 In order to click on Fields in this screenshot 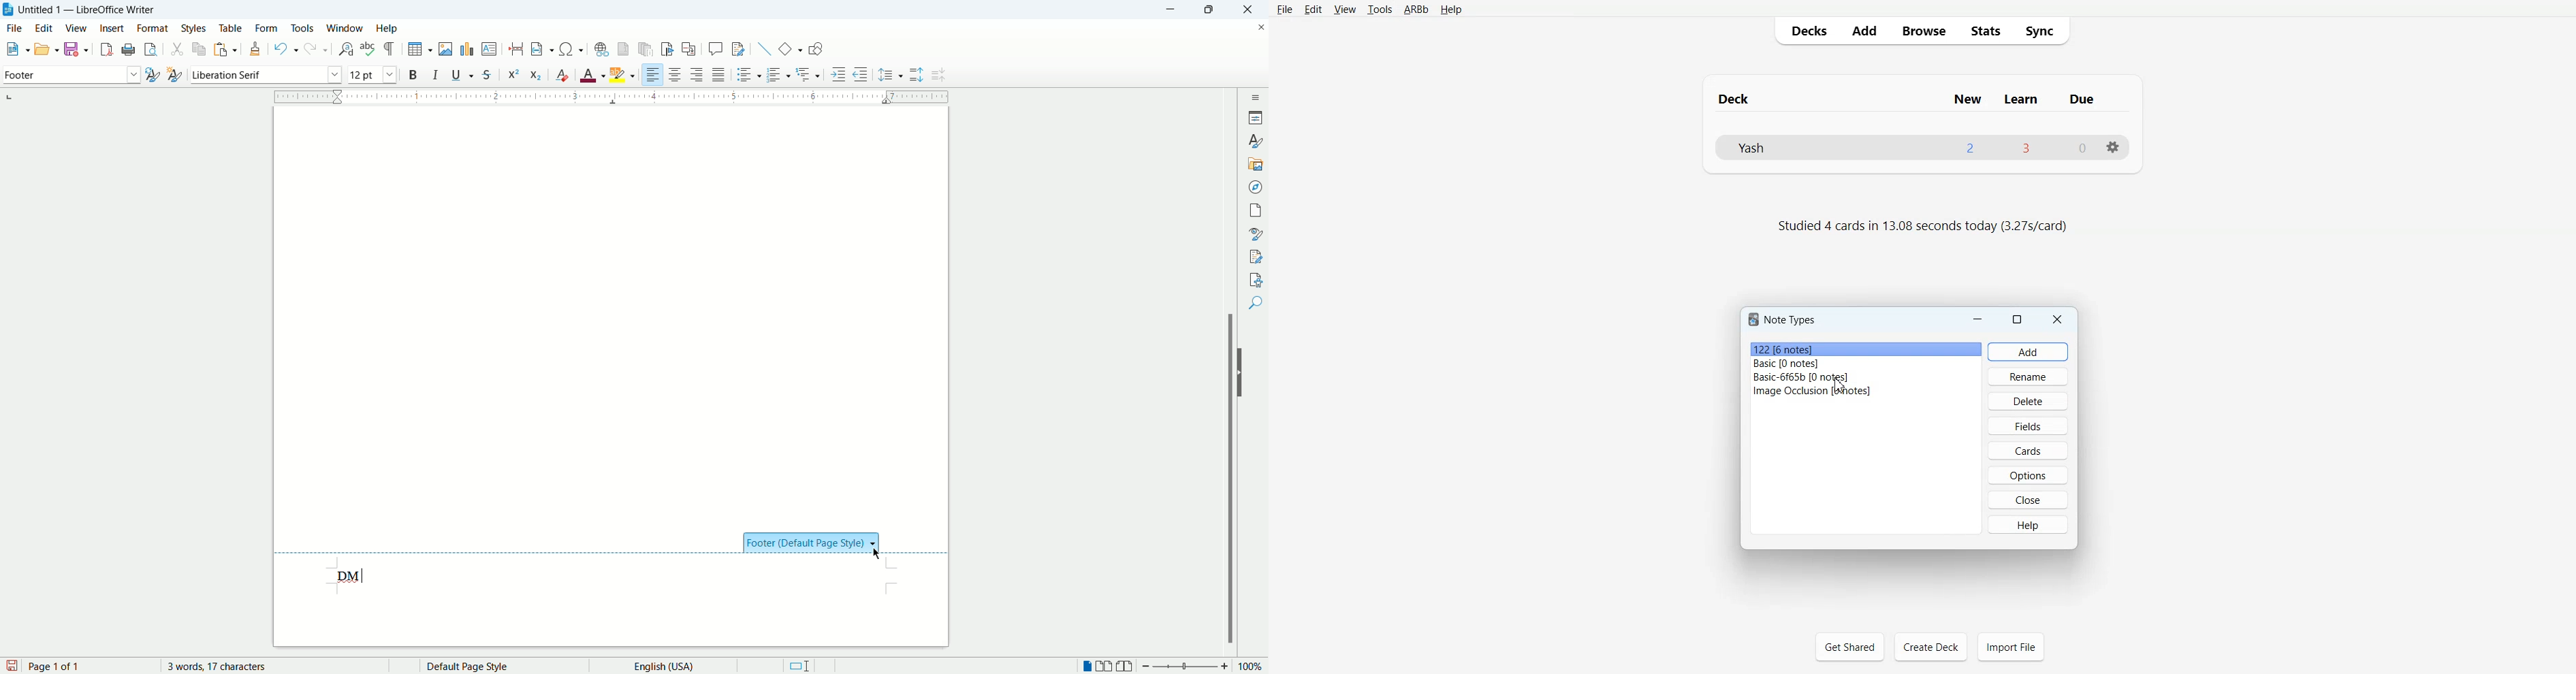, I will do `click(2029, 426)`.